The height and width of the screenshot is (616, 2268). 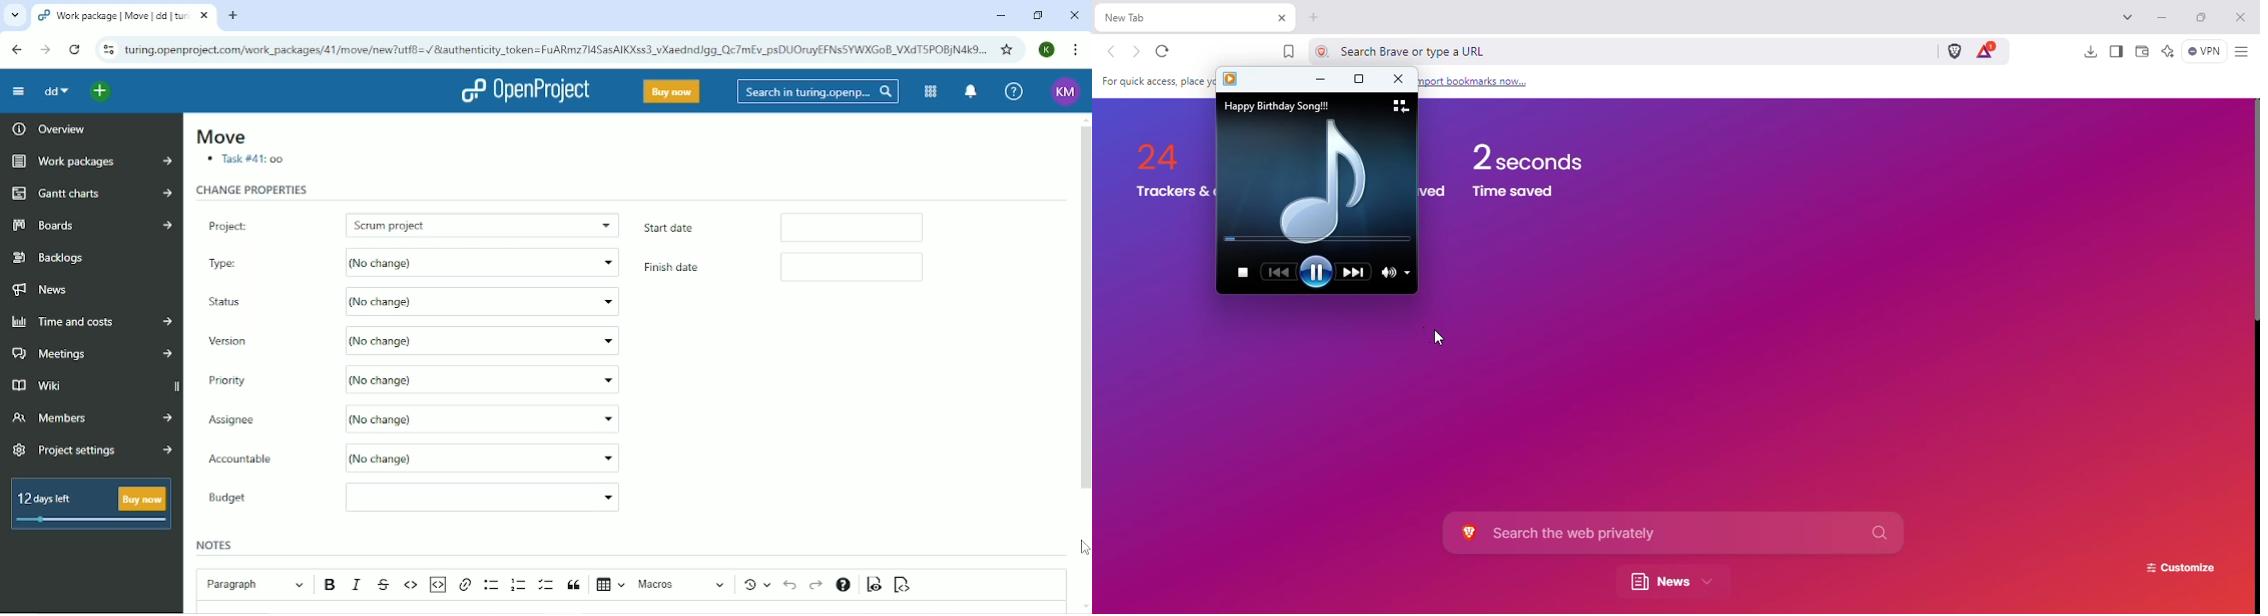 I want to click on vertical scroll bar, so click(x=2258, y=213).